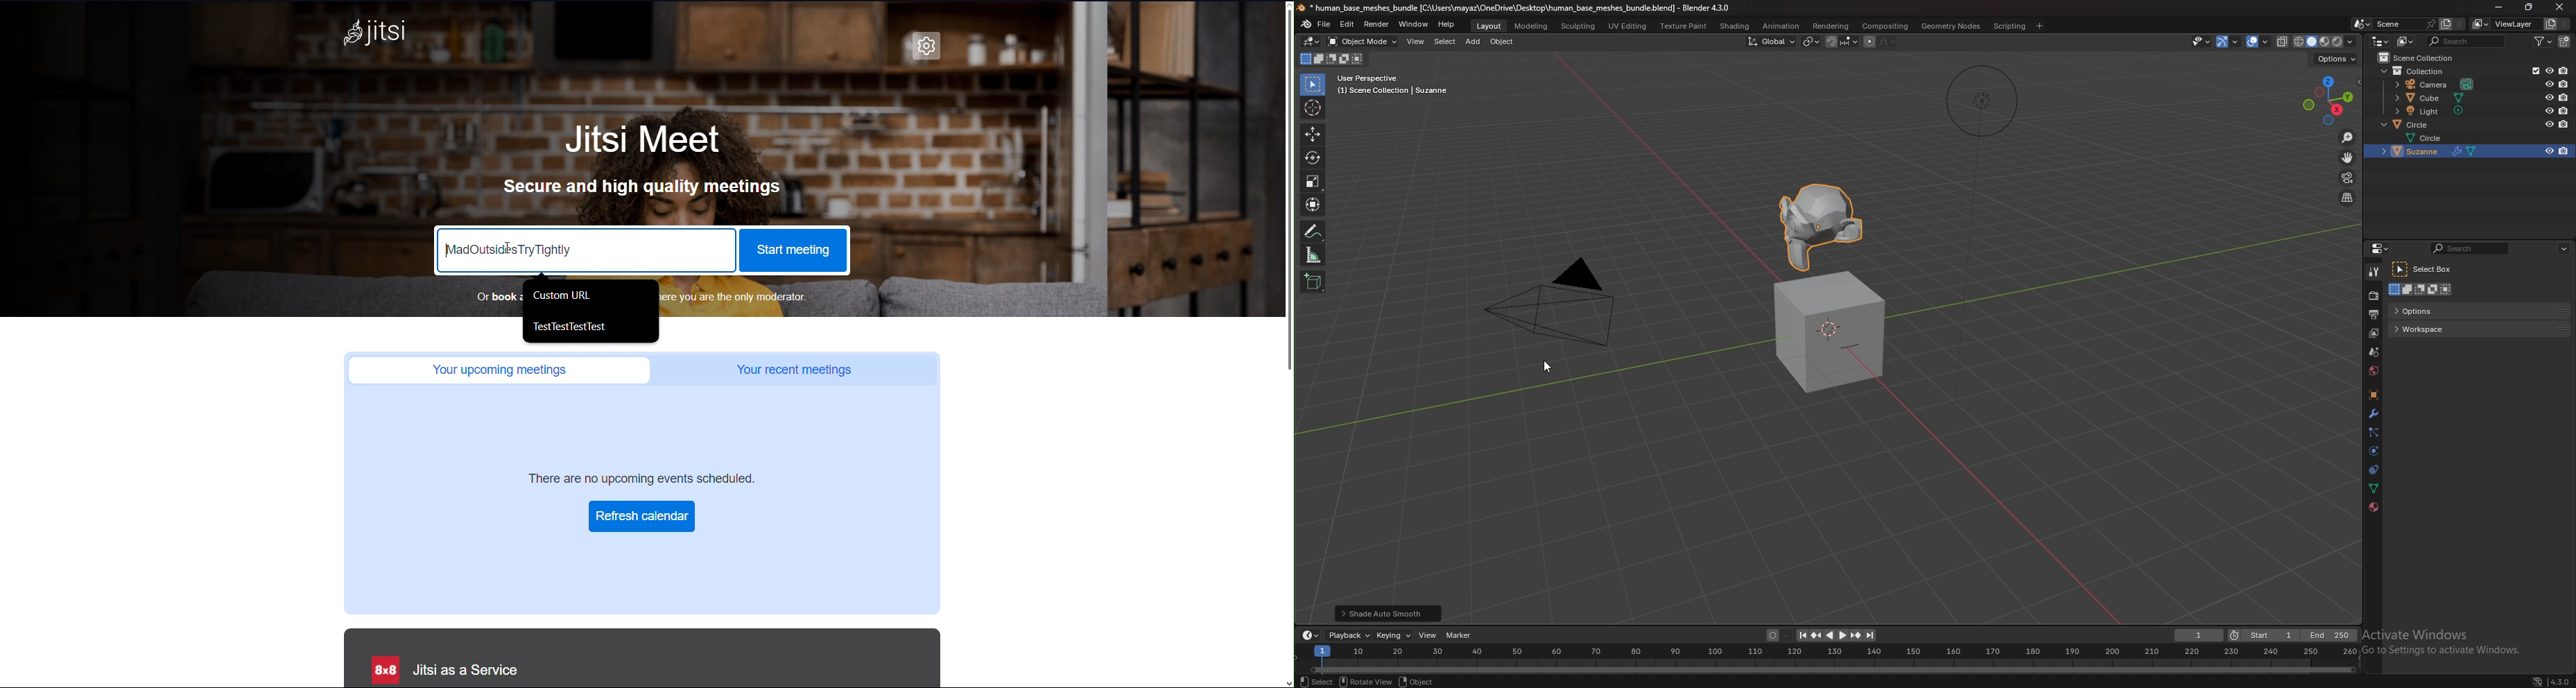  What do you see at coordinates (2010, 26) in the screenshot?
I see `scripting` at bounding box center [2010, 26].